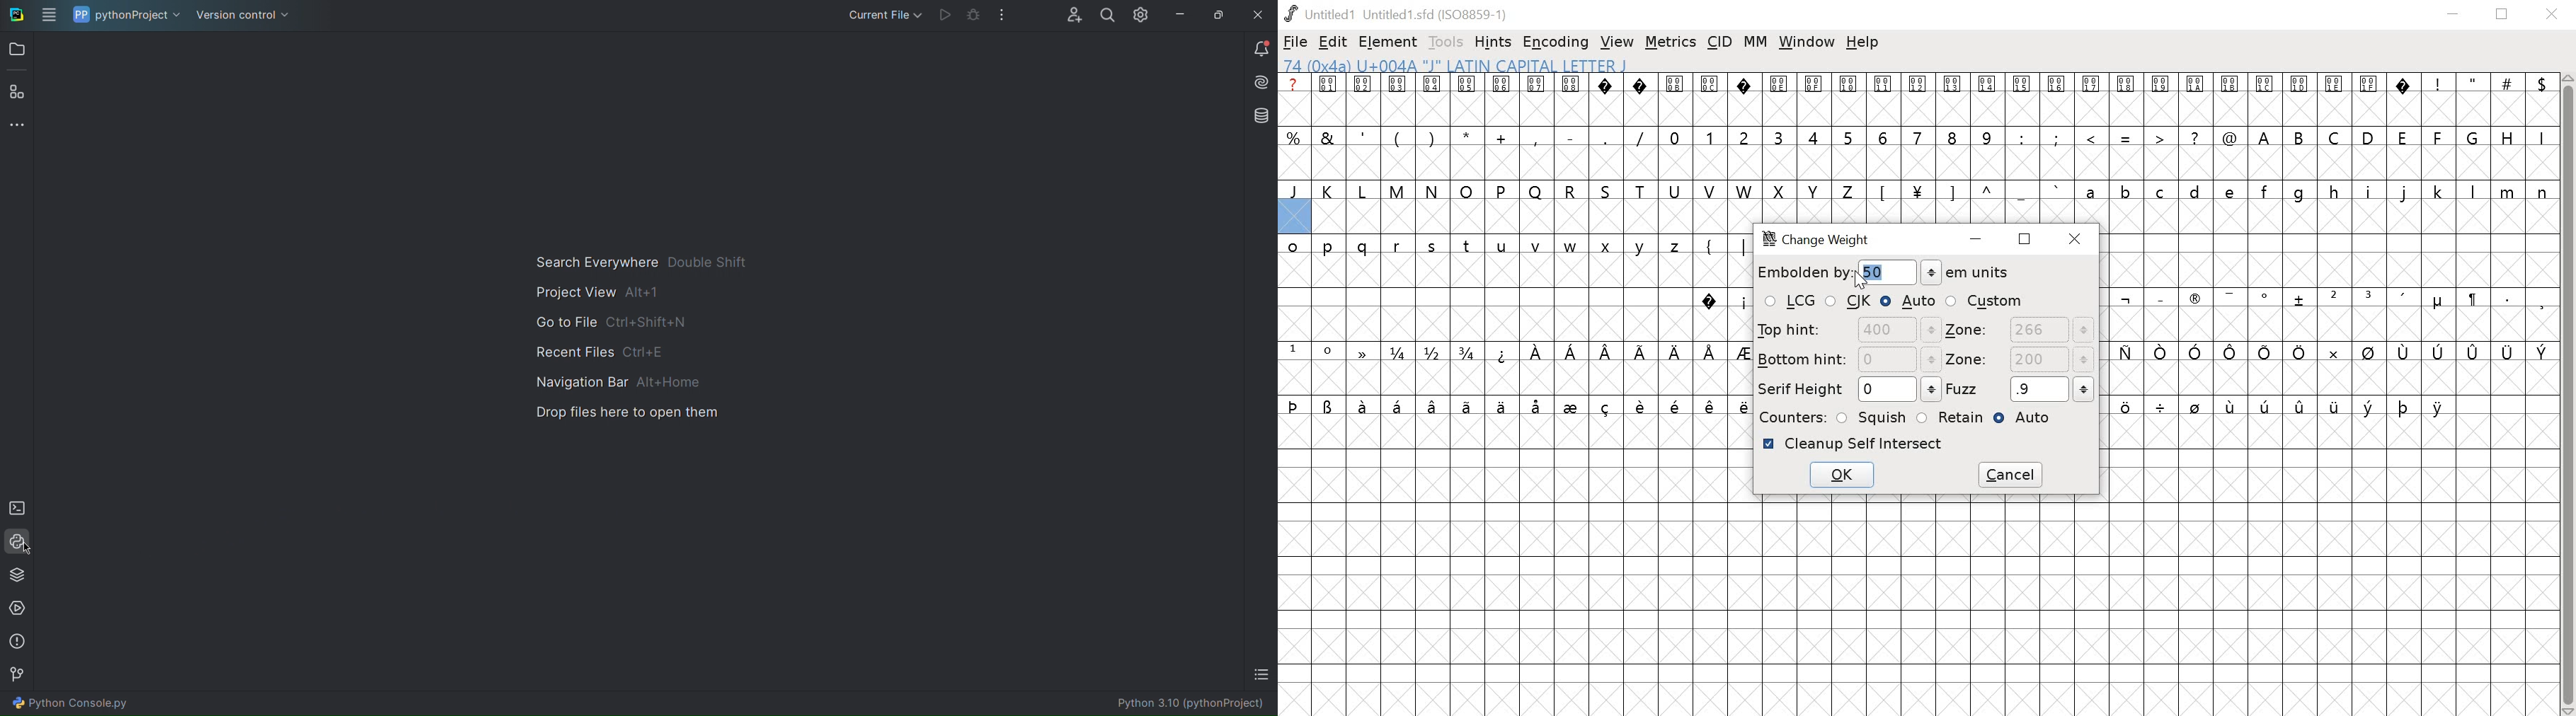  What do you see at coordinates (2283, 409) in the screenshot?
I see `symbols` at bounding box center [2283, 409].